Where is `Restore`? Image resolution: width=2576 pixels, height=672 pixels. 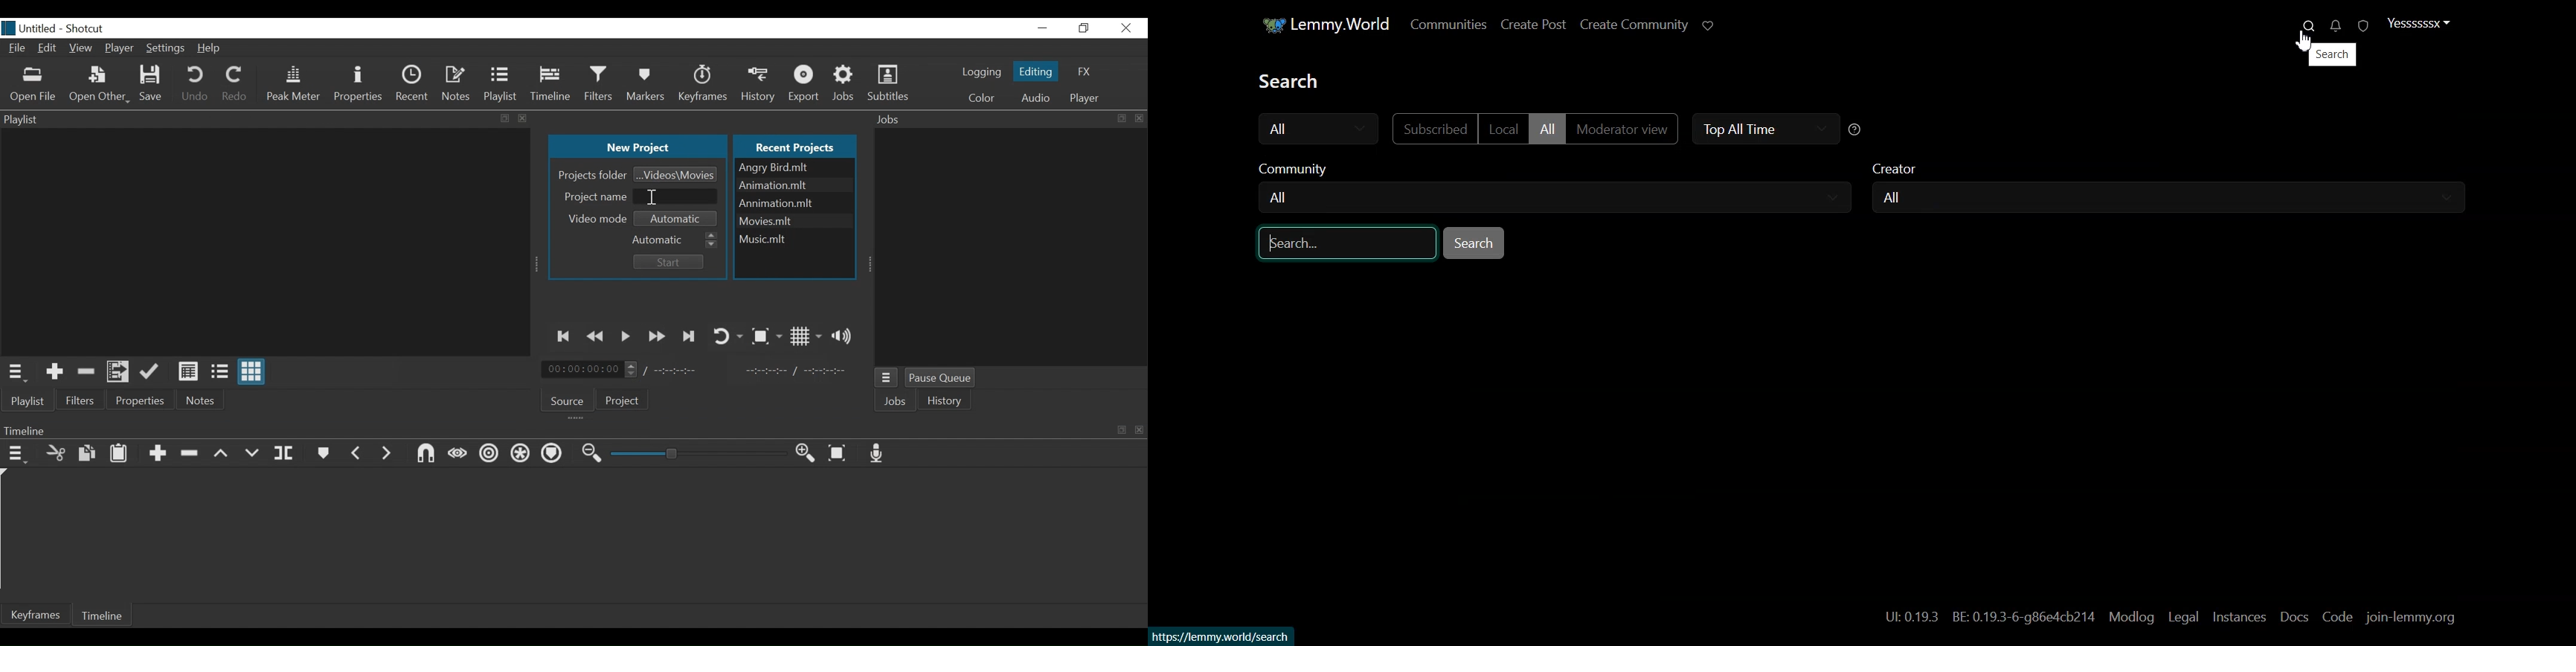
Restore is located at coordinates (1084, 28).